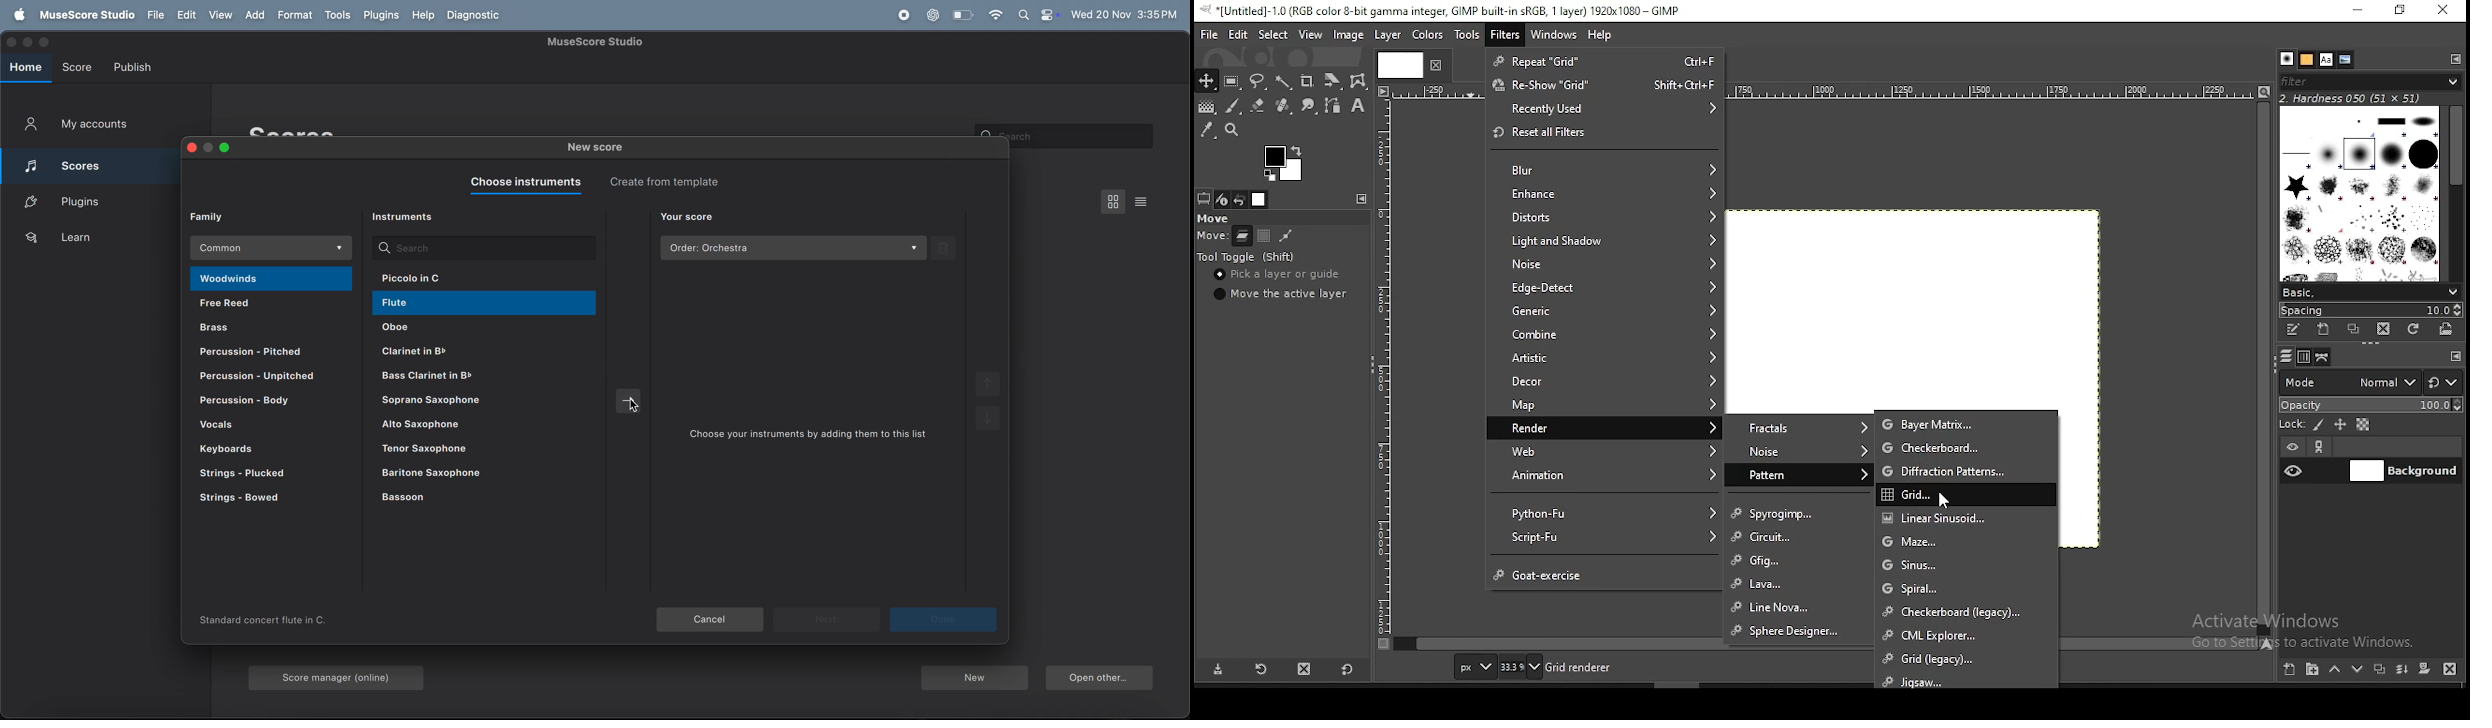  Describe the element at coordinates (814, 437) in the screenshot. I see `choose your instrument by adding them to list` at that location.